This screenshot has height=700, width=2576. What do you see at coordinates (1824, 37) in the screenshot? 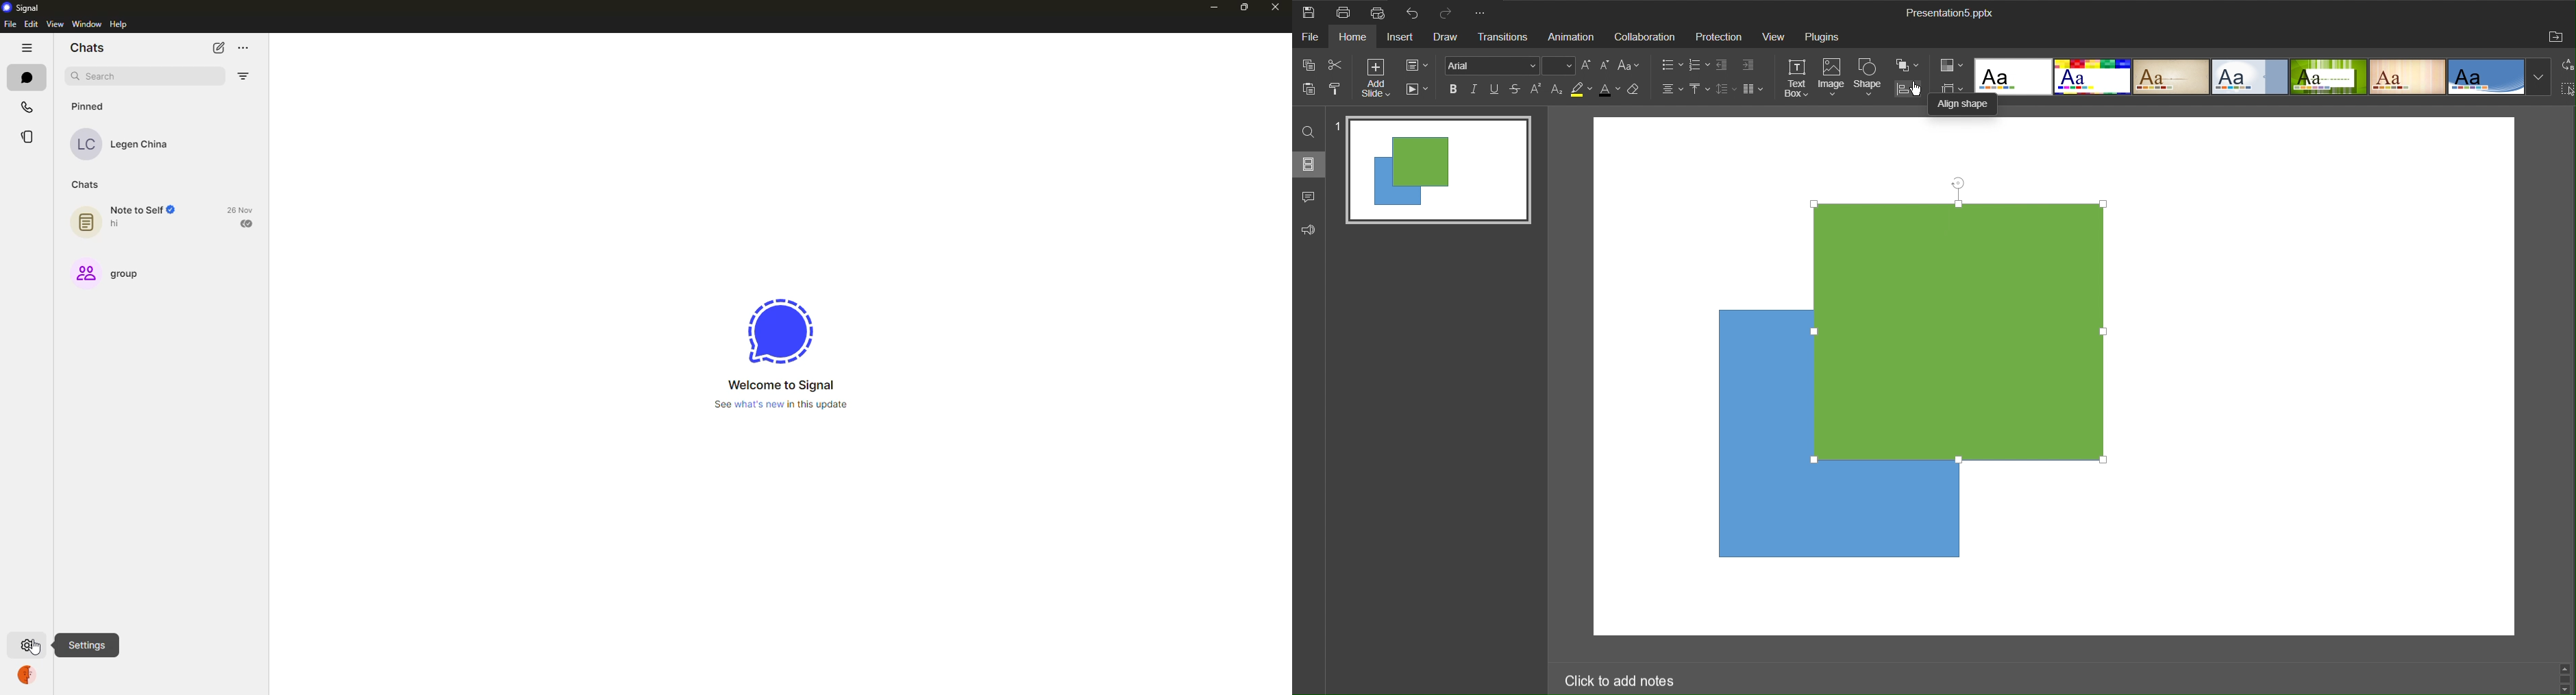
I see `Plugins` at bounding box center [1824, 37].